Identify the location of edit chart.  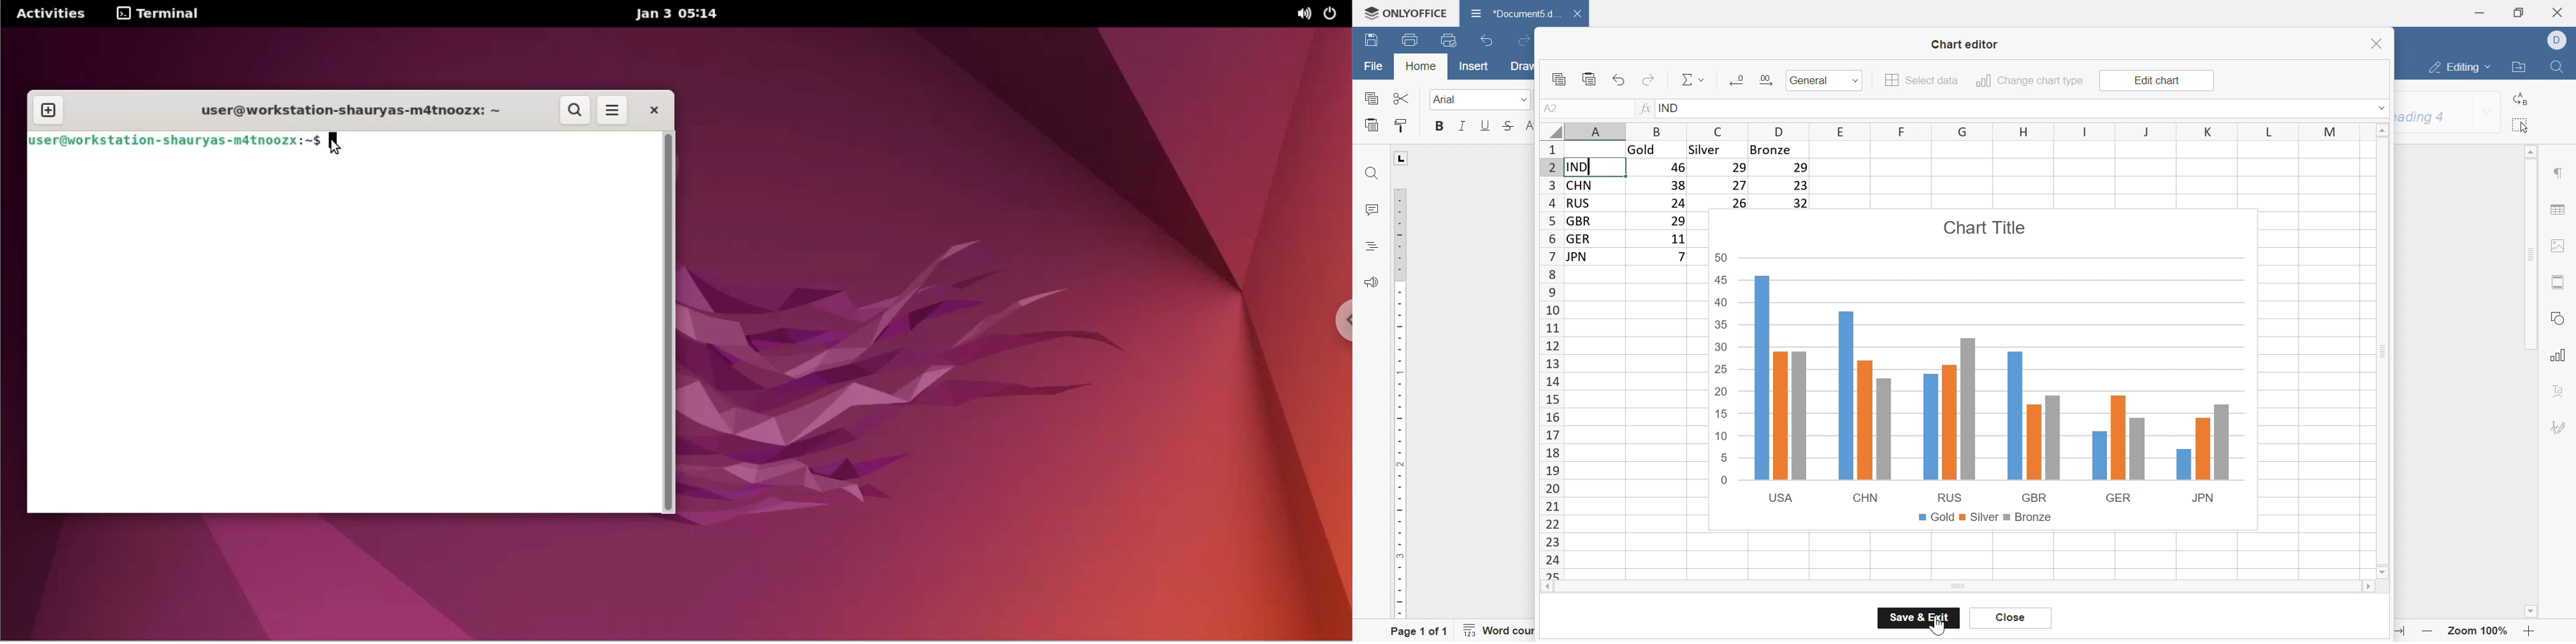
(2155, 81).